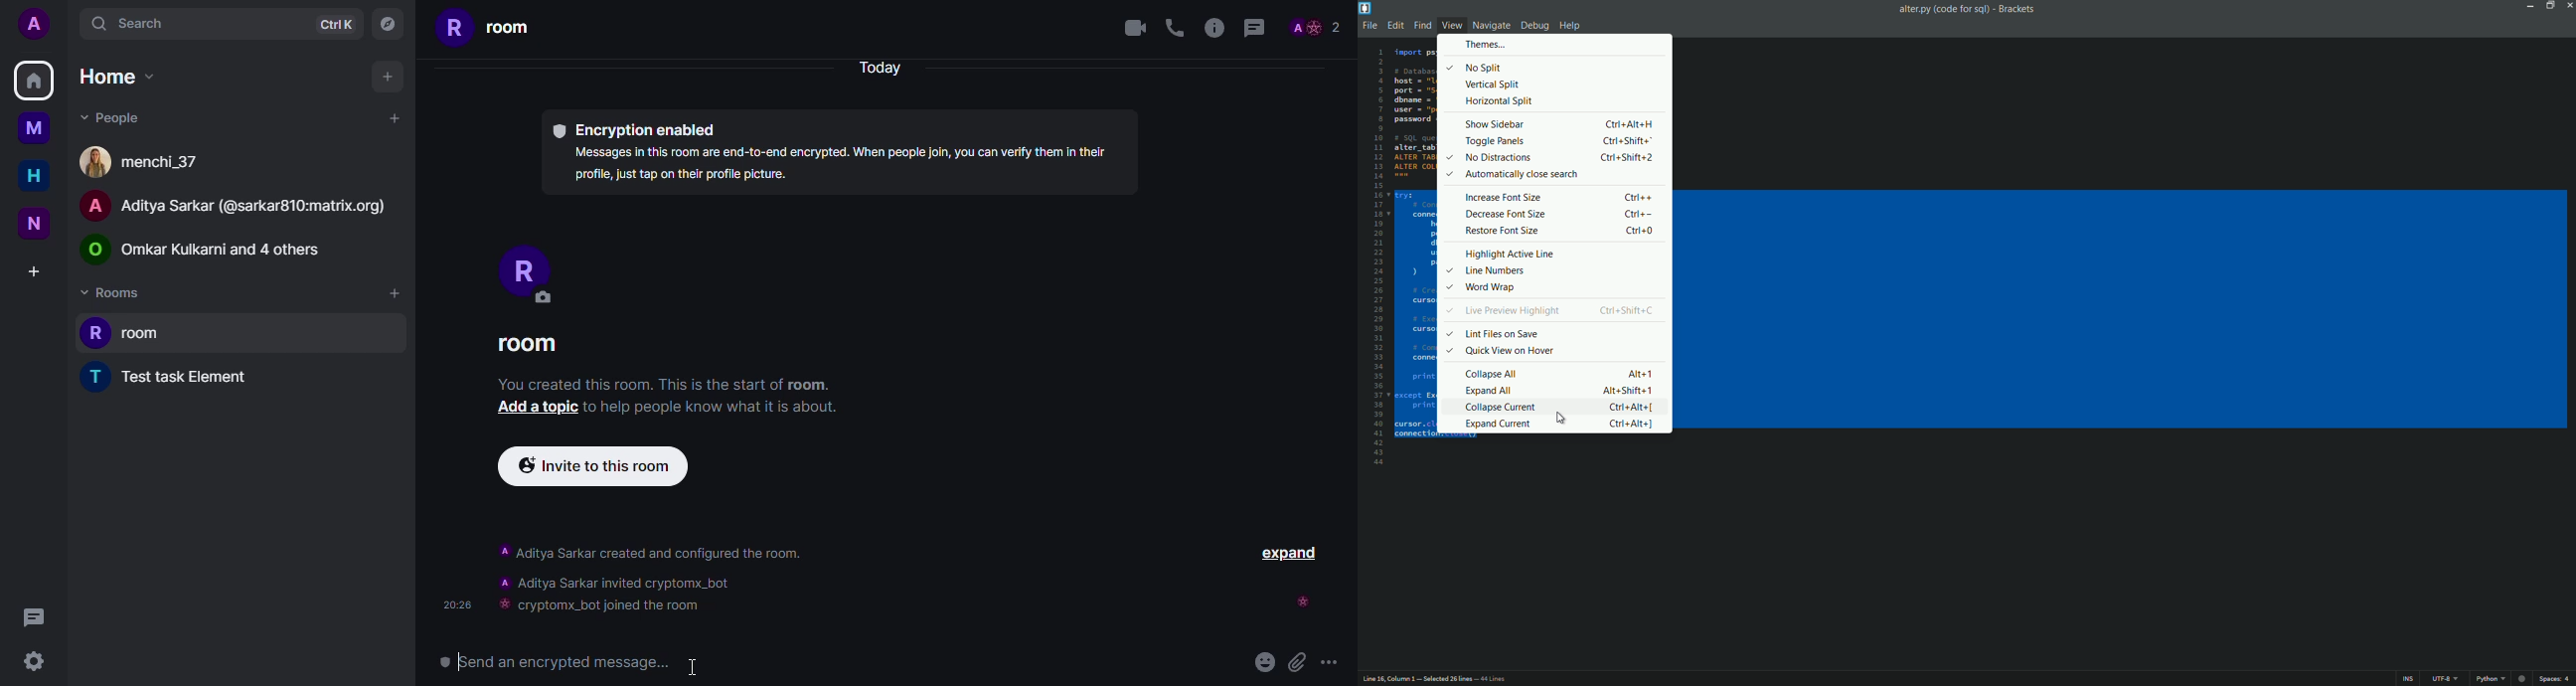  What do you see at coordinates (2528, 5) in the screenshot?
I see `minimize` at bounding box center [2528, 5].